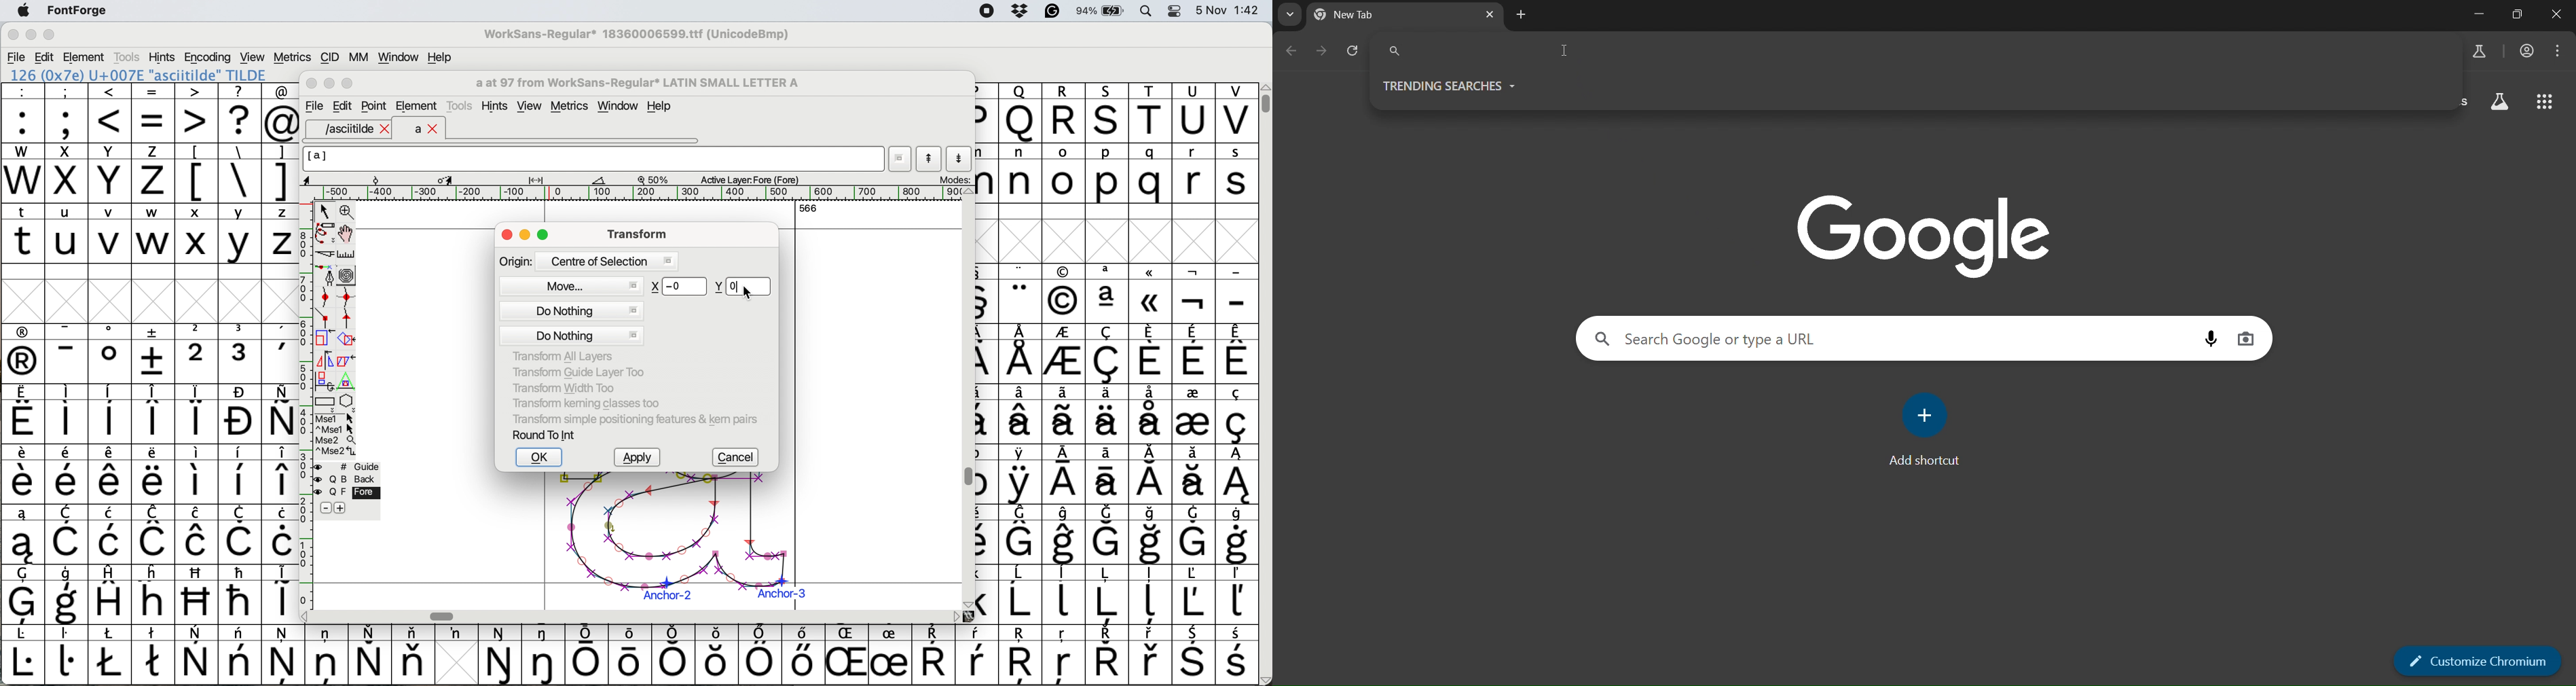  Describe the element at coordinates (1563, 56) in the screenshot. I see `cursor` at that location.